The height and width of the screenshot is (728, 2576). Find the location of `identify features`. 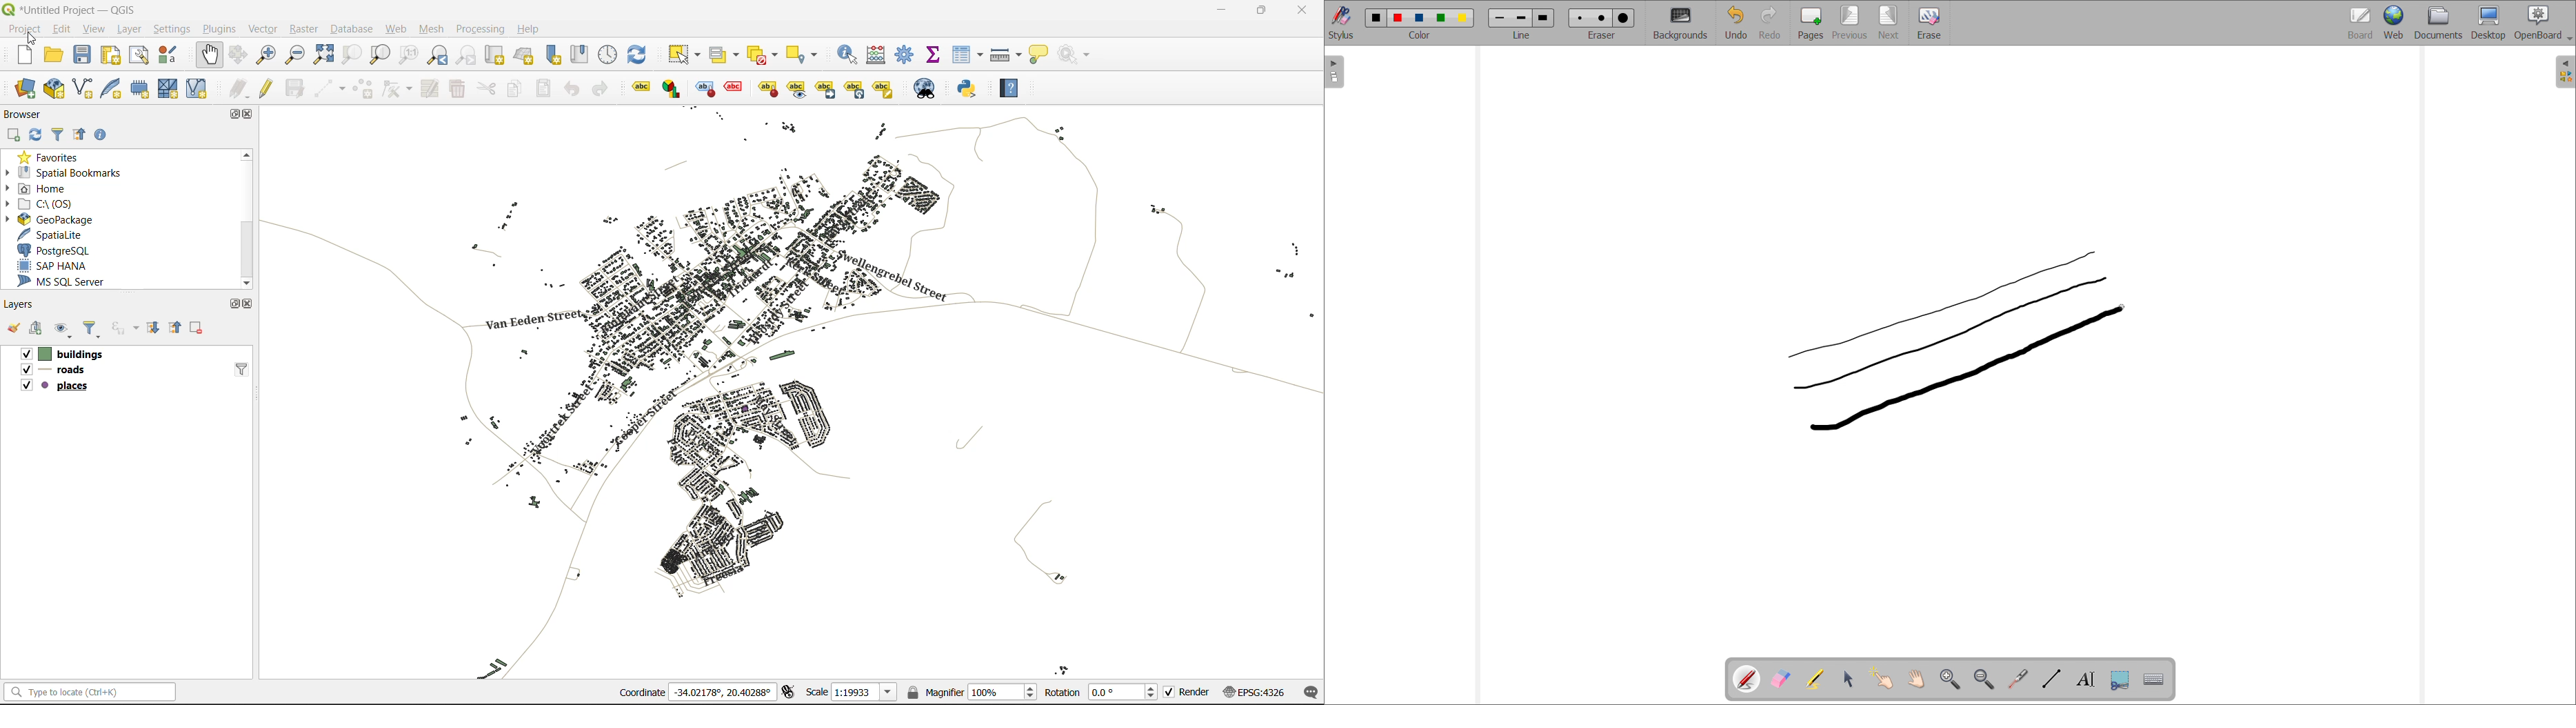

identify features is located at coordinates (849, 54).